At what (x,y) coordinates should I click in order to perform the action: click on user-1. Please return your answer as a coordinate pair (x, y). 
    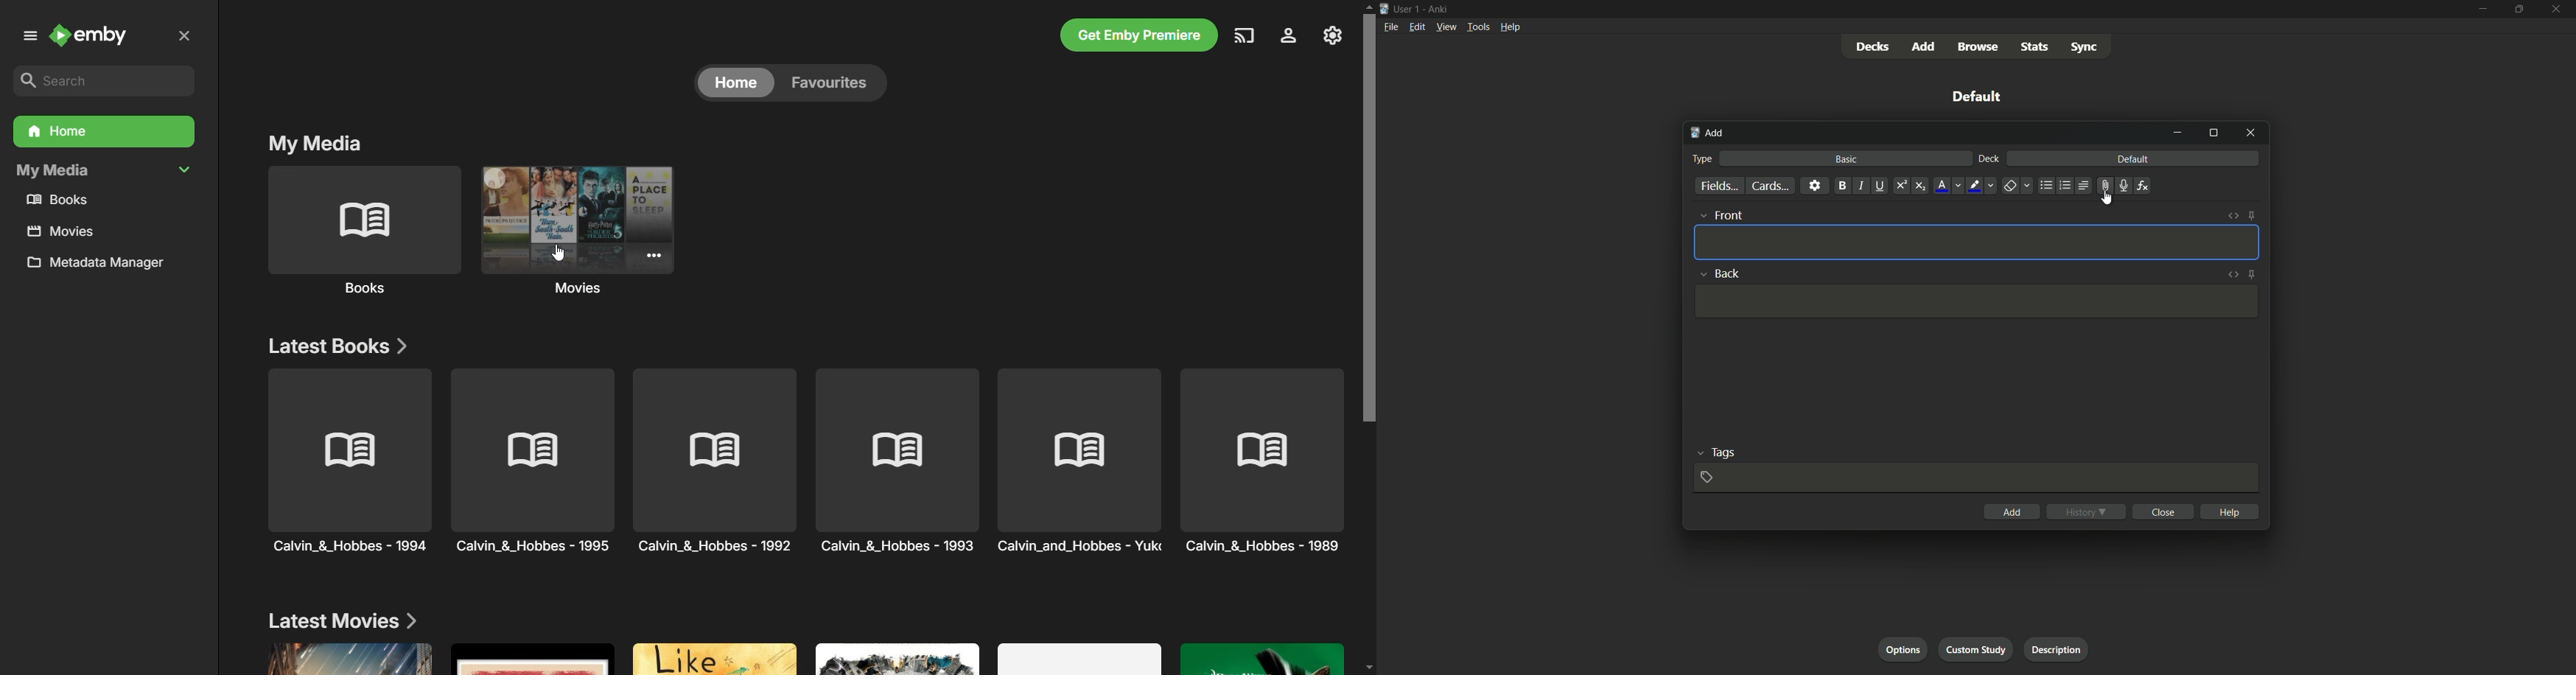
    Looking at the image, I should click on (1407, 7).